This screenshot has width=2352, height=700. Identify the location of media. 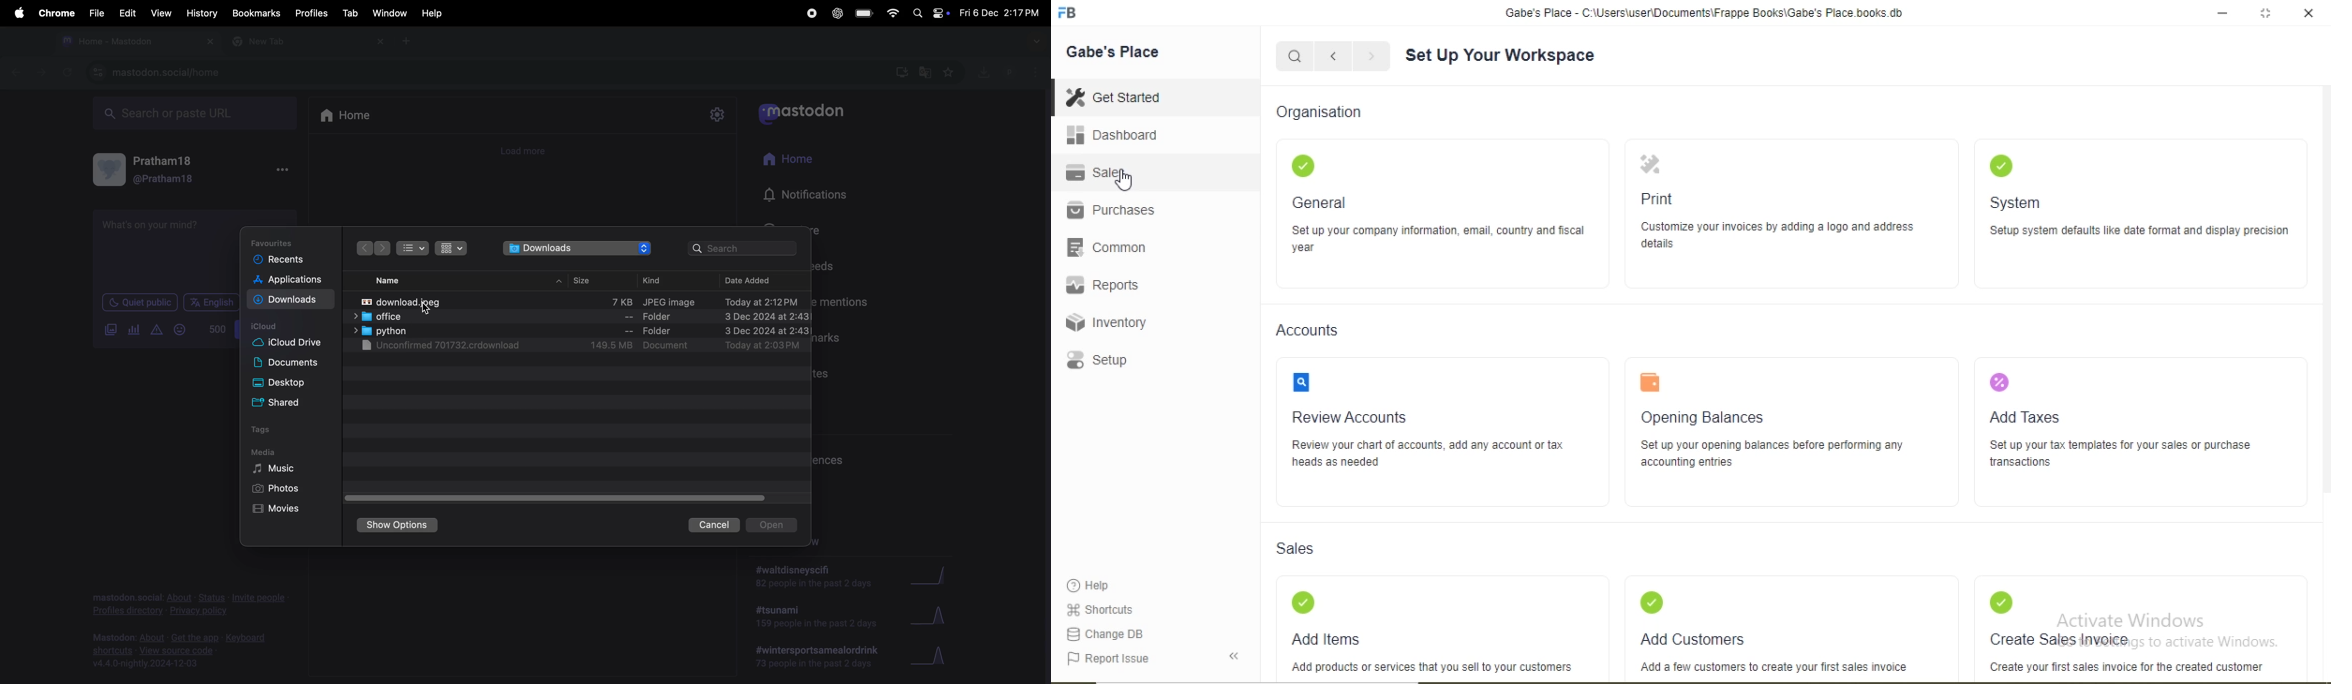
(266, 453).